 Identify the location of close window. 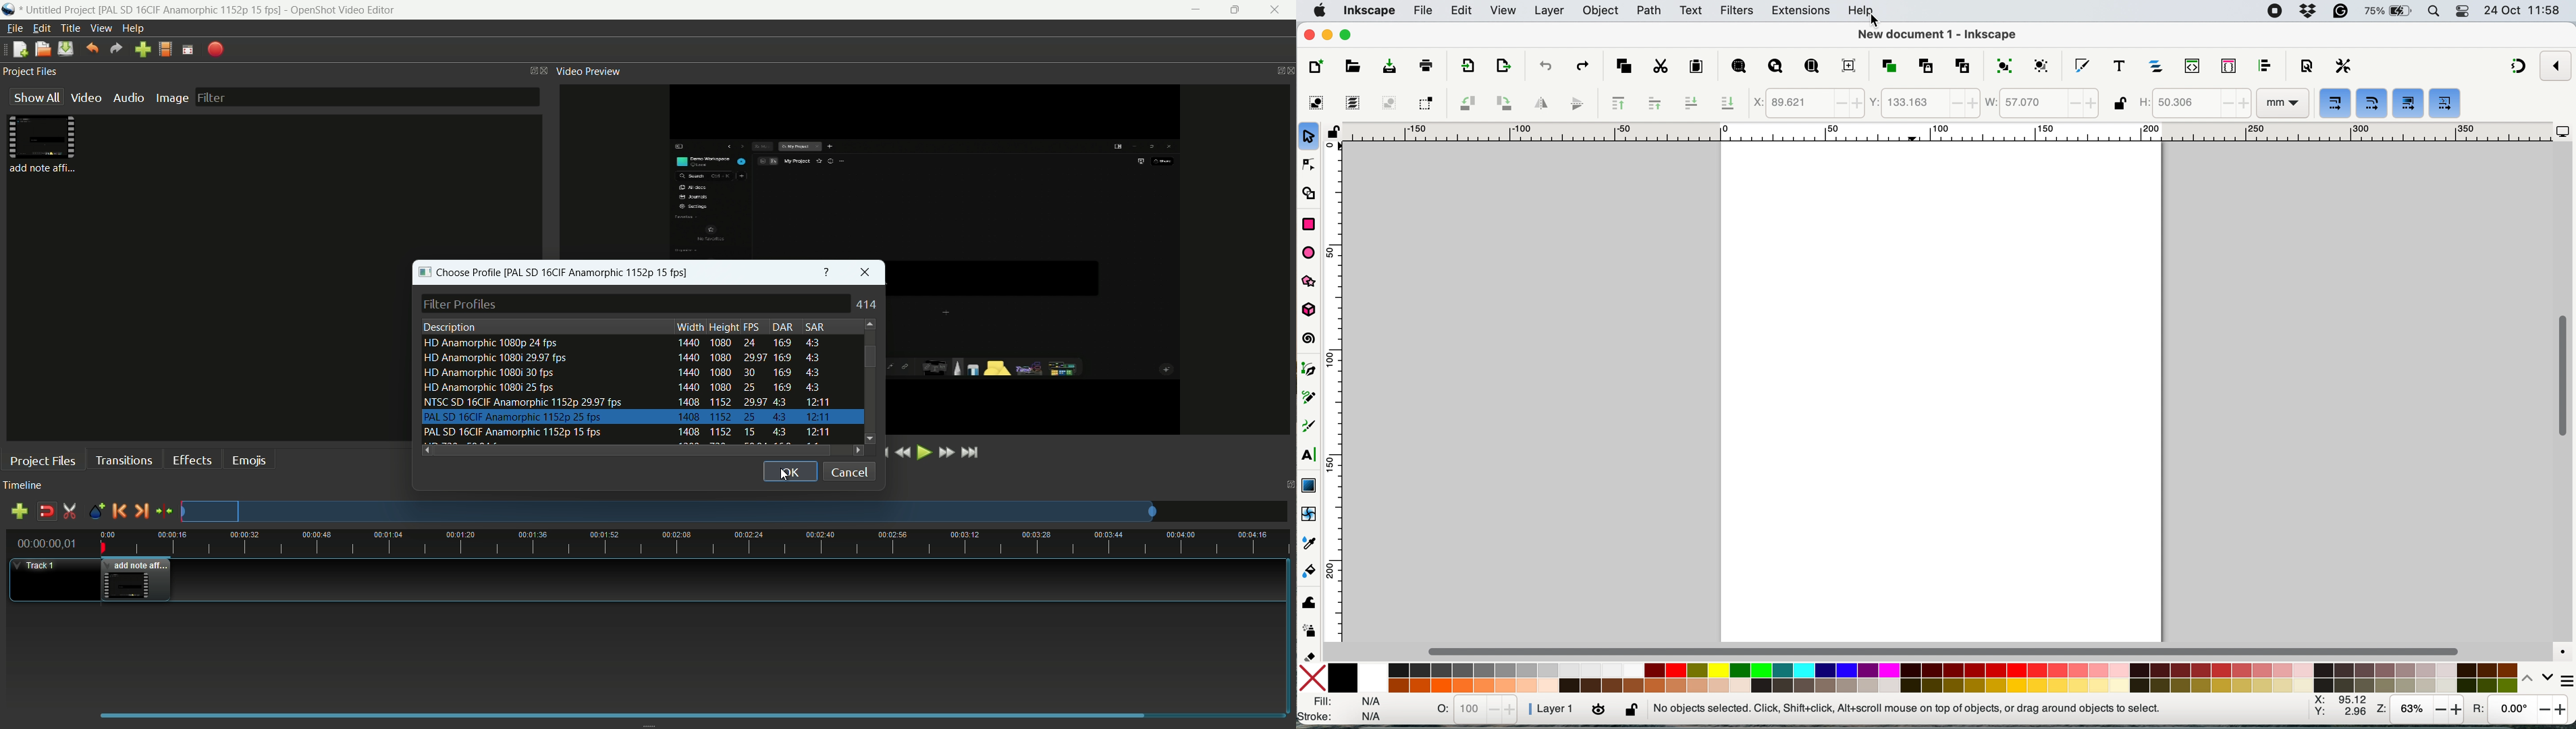
(864, 273).